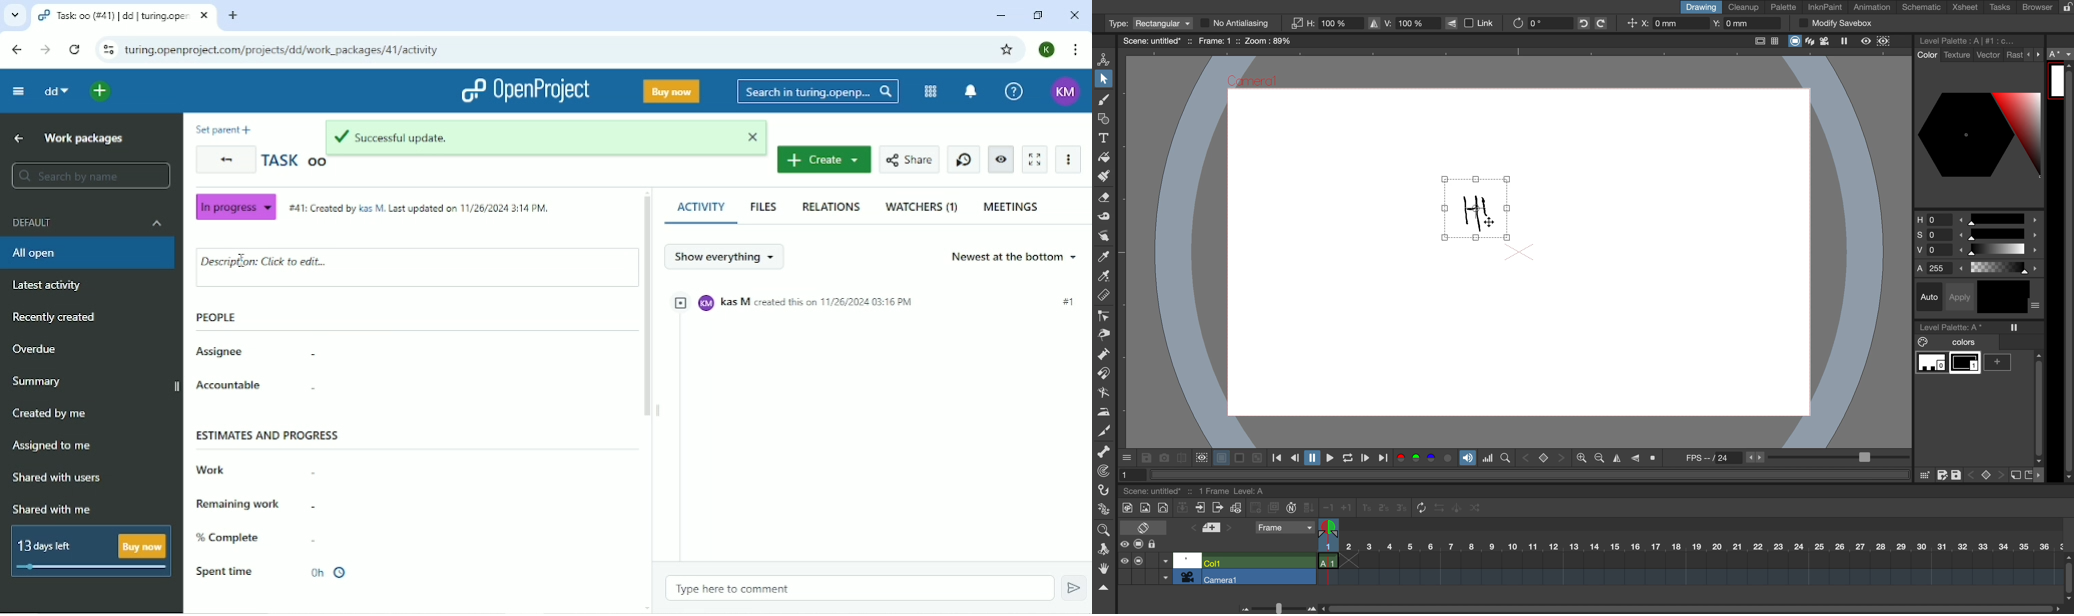  Describe the element at coordinates (216, 316) in the screenshot. I see `People` at that location.